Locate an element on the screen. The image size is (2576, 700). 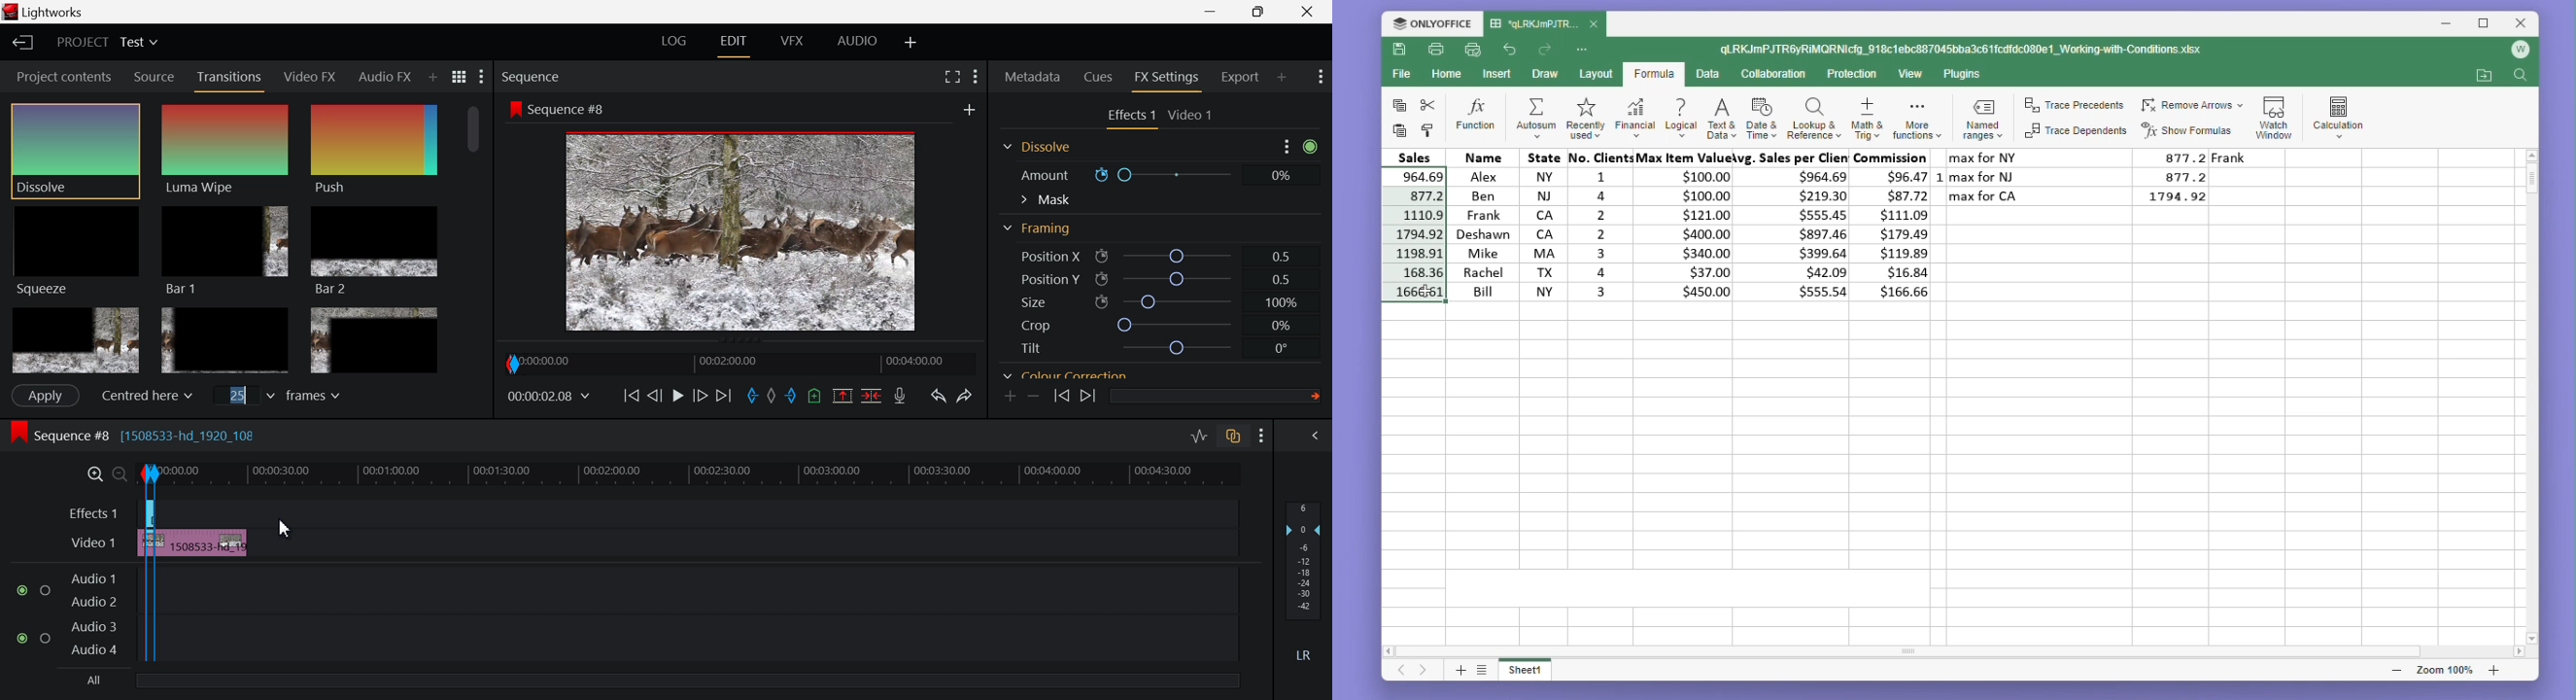
Full Screen is located at coordinates (954, 75).